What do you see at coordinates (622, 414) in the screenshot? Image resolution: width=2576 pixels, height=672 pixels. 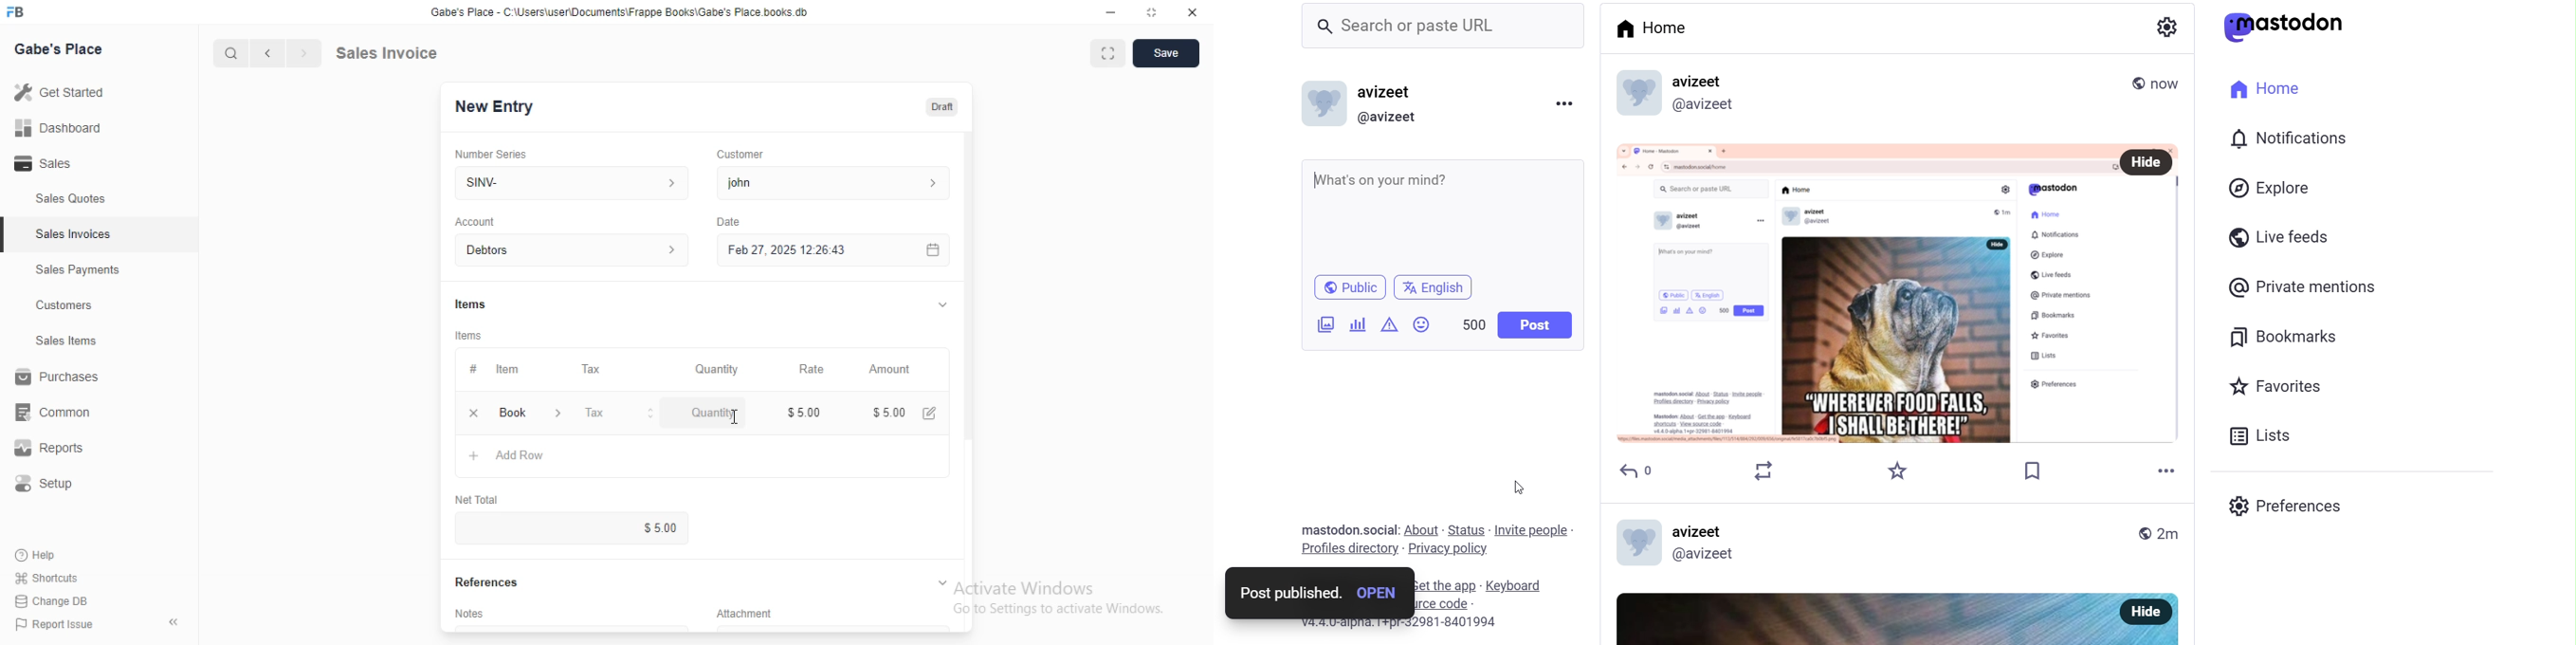 I see `Tax` at bounding box center [622, 414].